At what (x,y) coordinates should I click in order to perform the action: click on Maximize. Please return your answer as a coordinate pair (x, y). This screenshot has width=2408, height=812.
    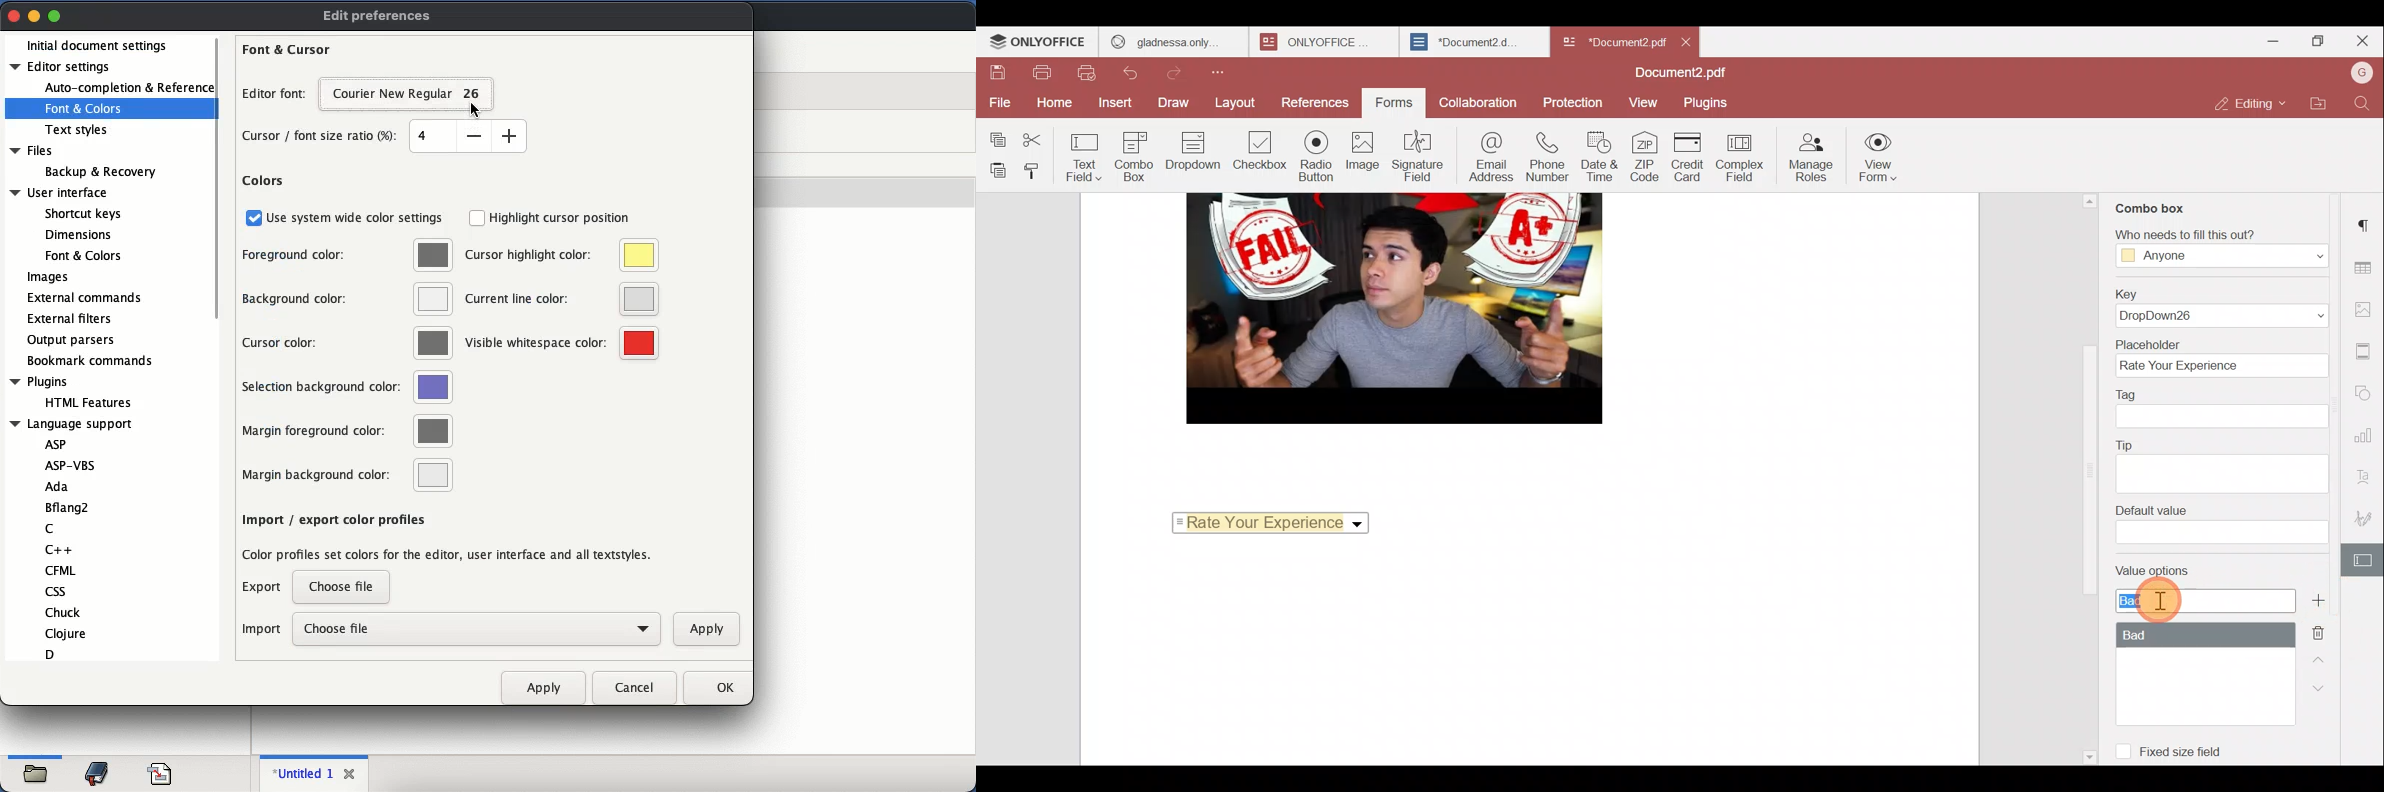
    Looking at the image, I should click on (2314, 43).